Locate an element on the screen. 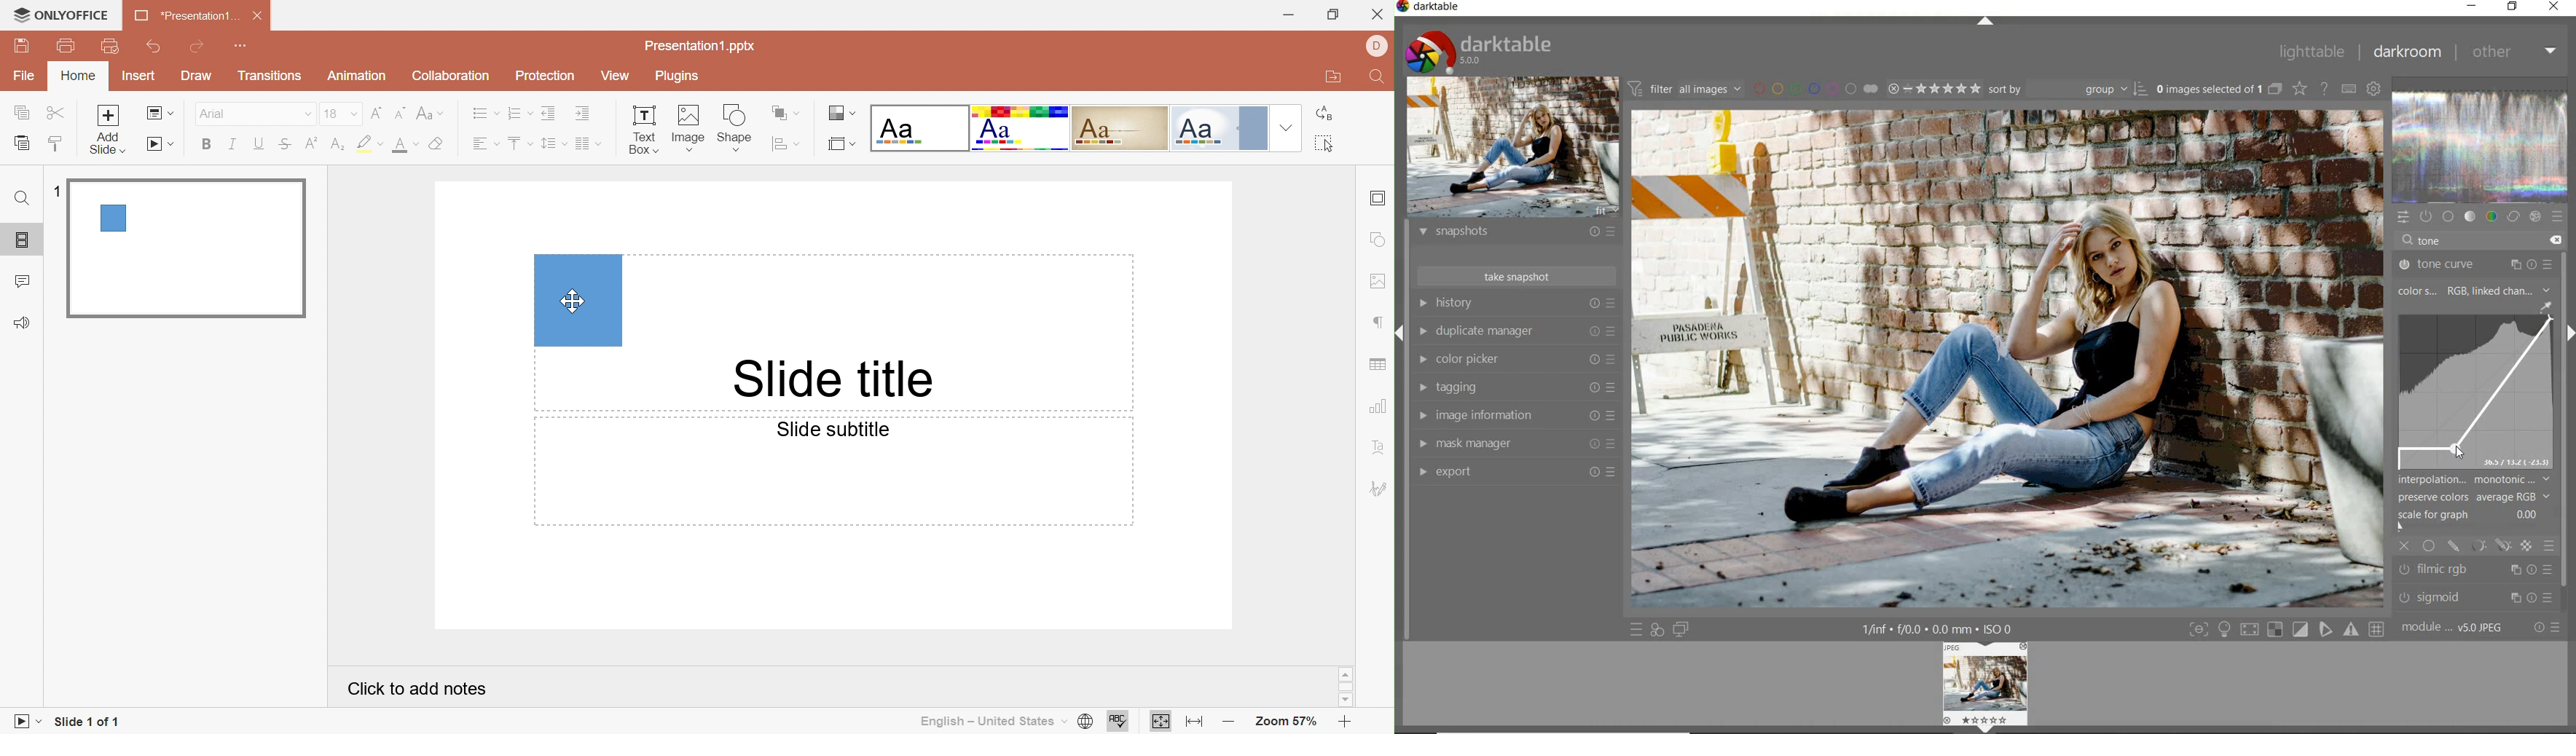 The height and width of the screenshot is (756, 2576). Zoom 57% is located at coordinates (1287, 723).